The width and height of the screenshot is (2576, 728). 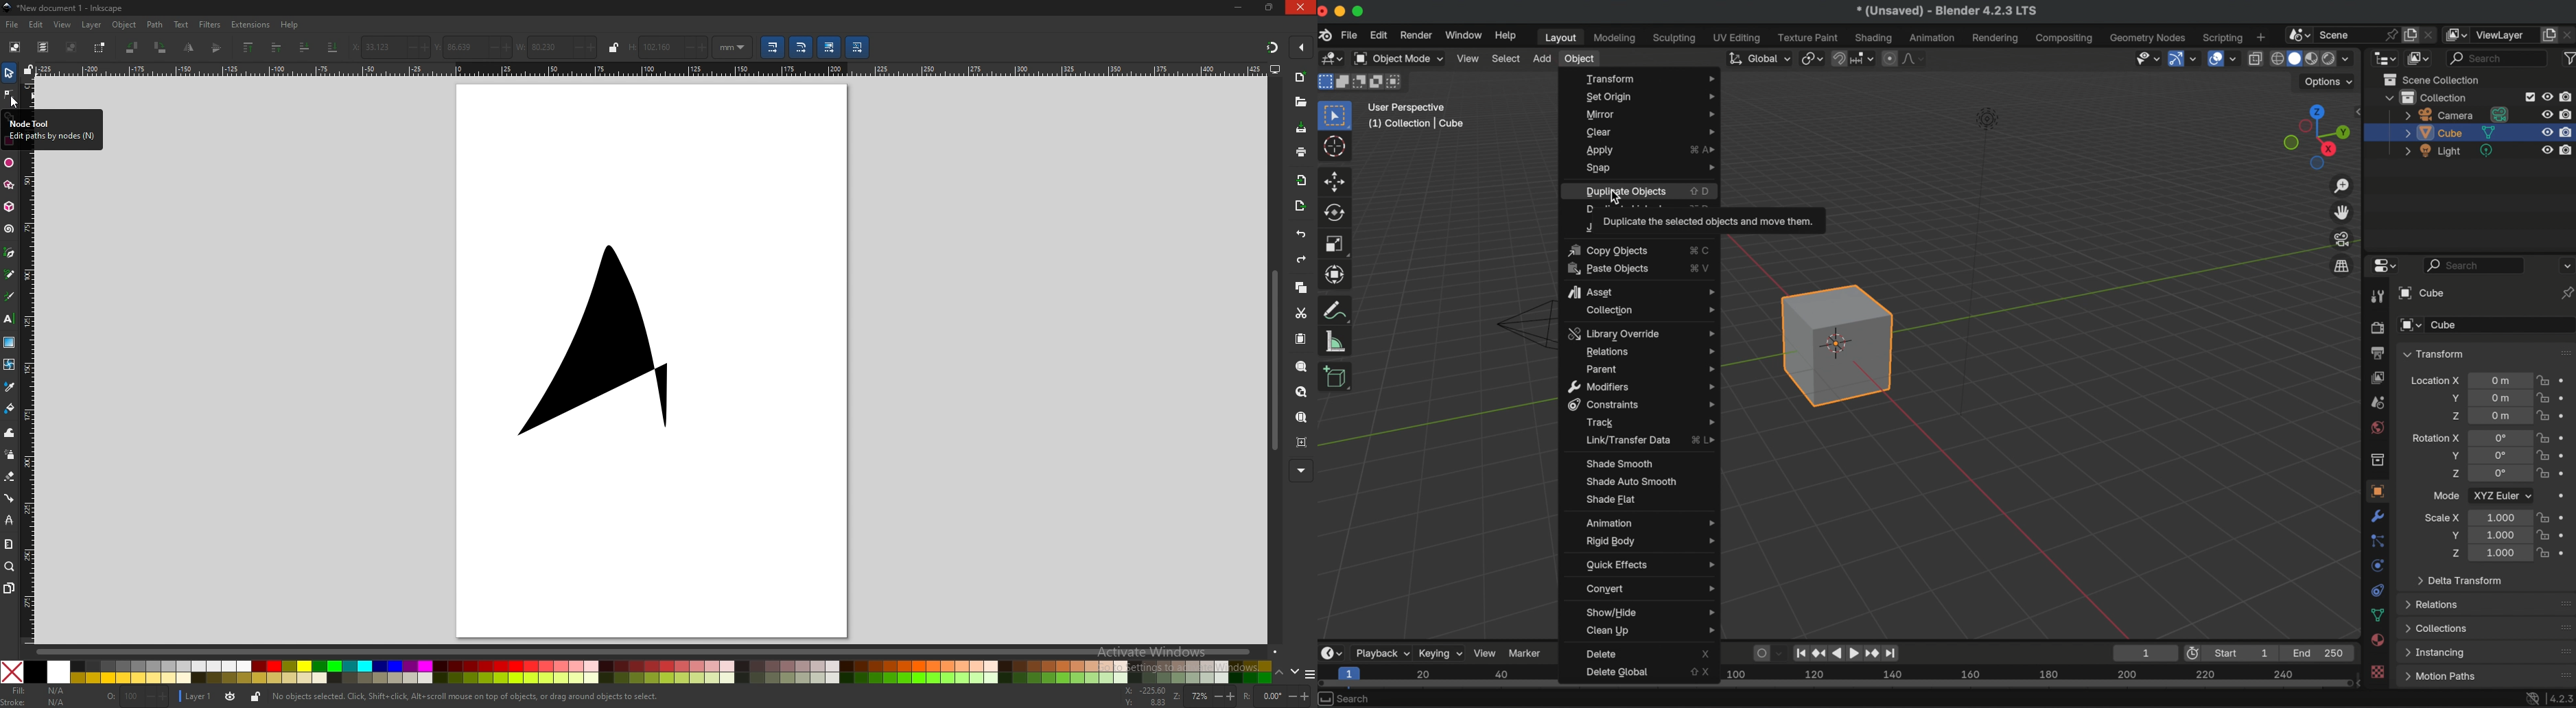 What do you see at coordinates (2542, 517) in the screenshot?
I see `lock scale` at bounding box center [2542, 517].